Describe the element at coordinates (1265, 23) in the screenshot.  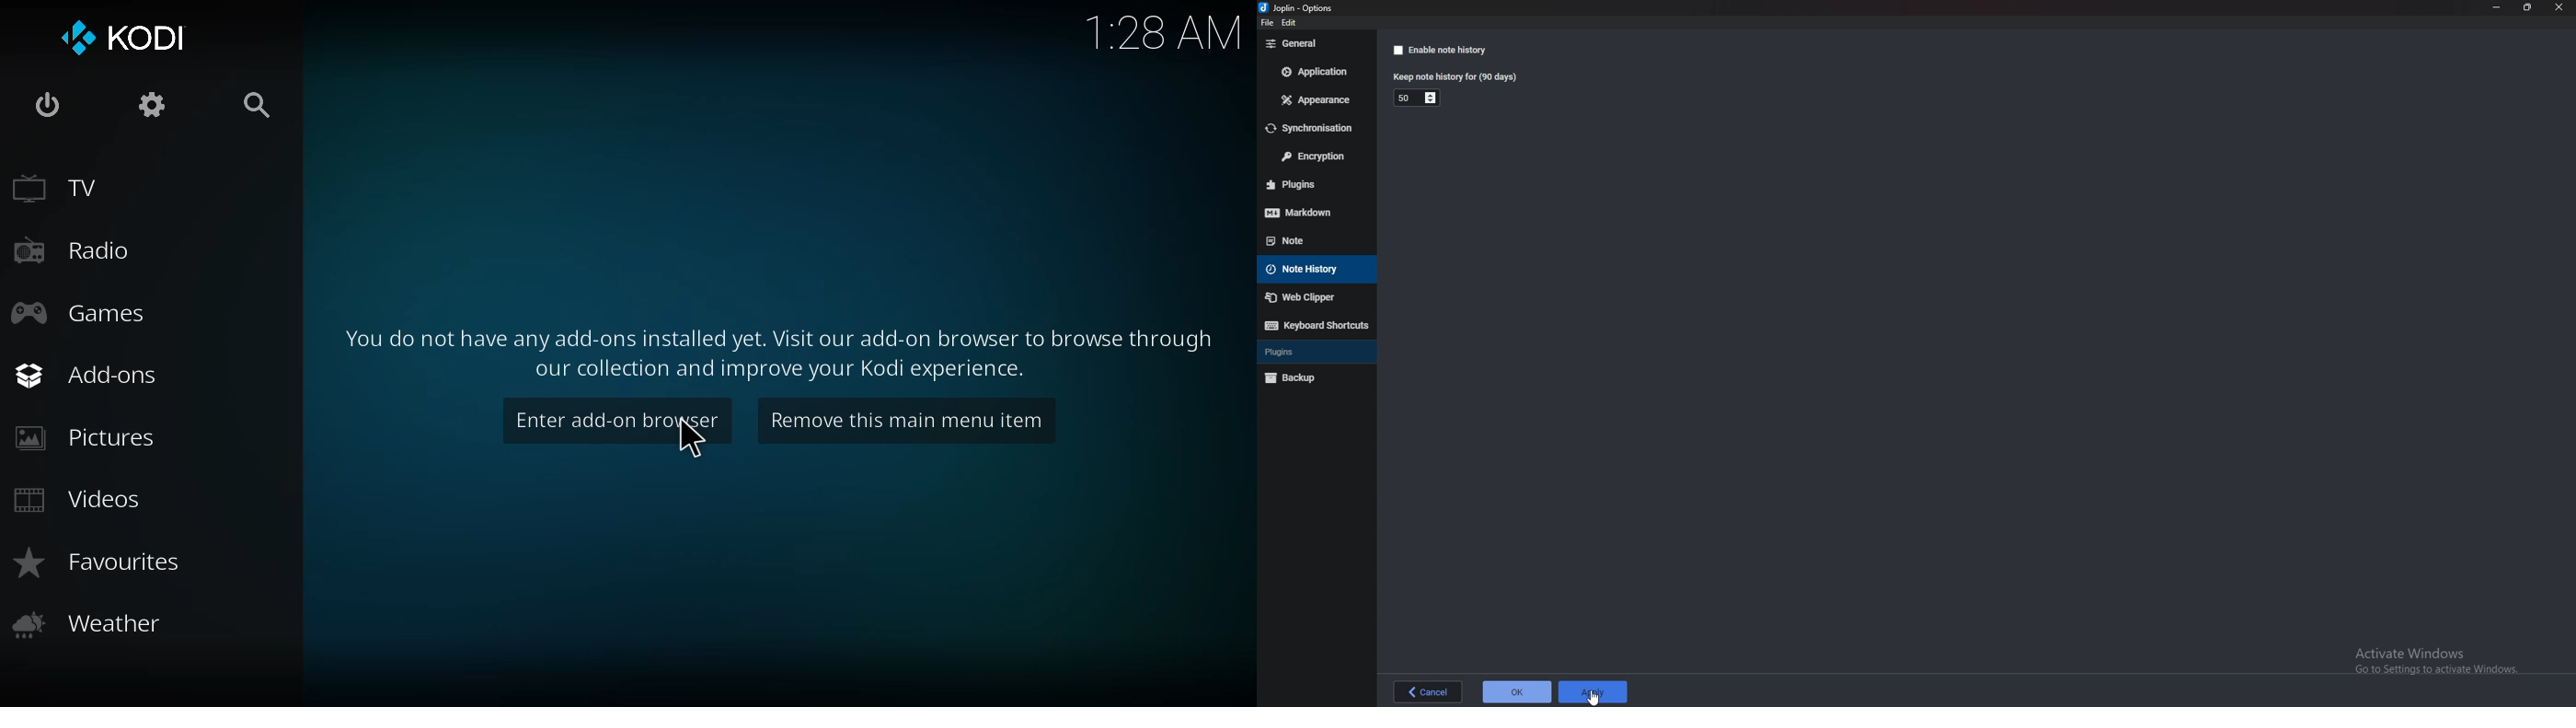
I see `file` at that location.